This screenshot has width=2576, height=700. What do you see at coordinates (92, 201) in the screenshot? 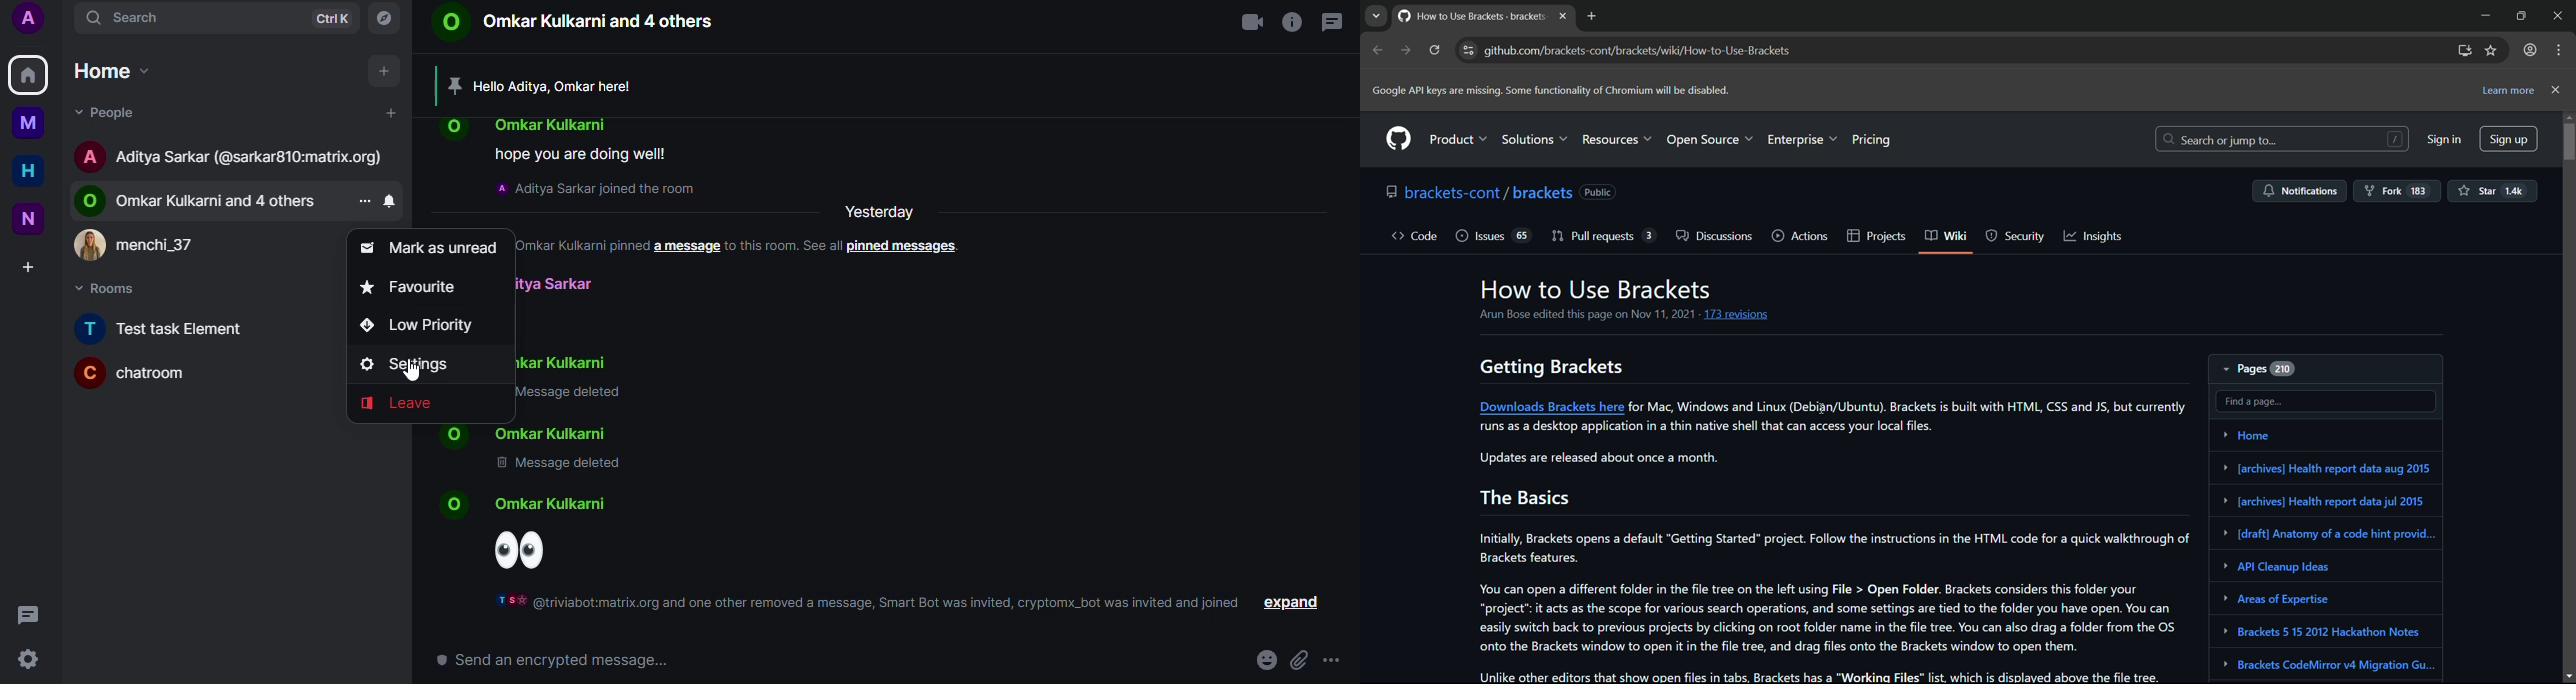
I see `o` at bounding box center [92, 201].